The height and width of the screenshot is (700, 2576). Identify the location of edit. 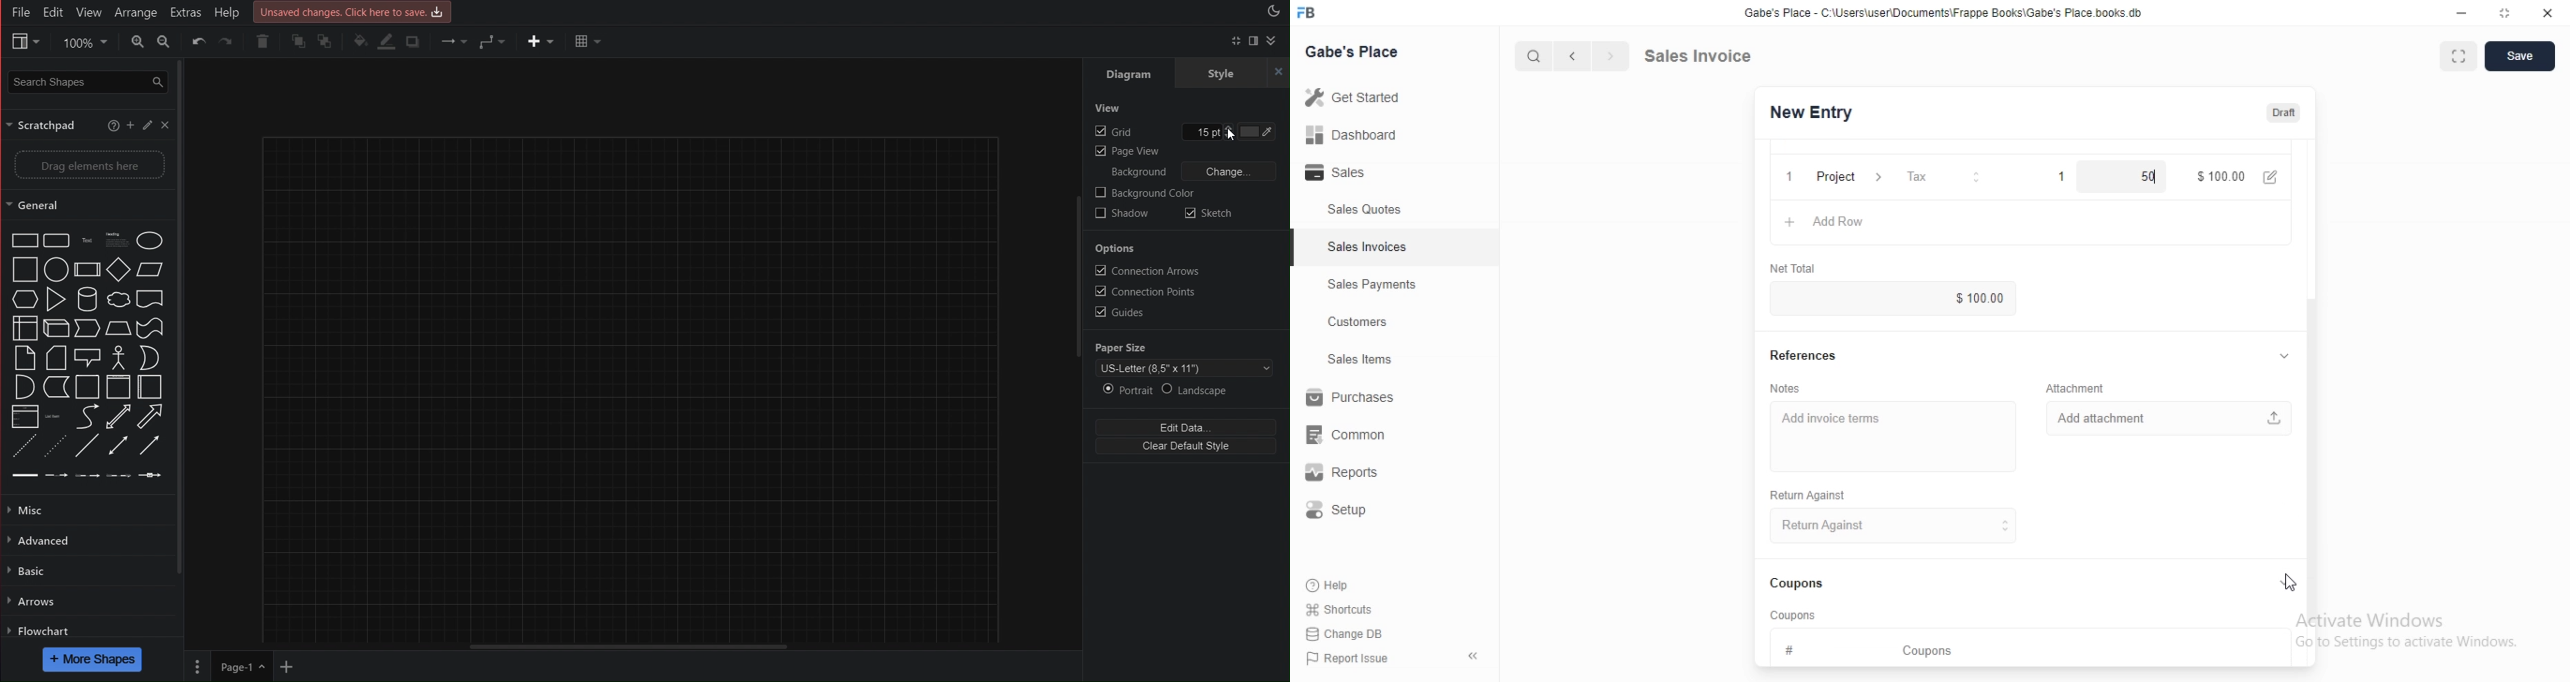
(2273, 177).